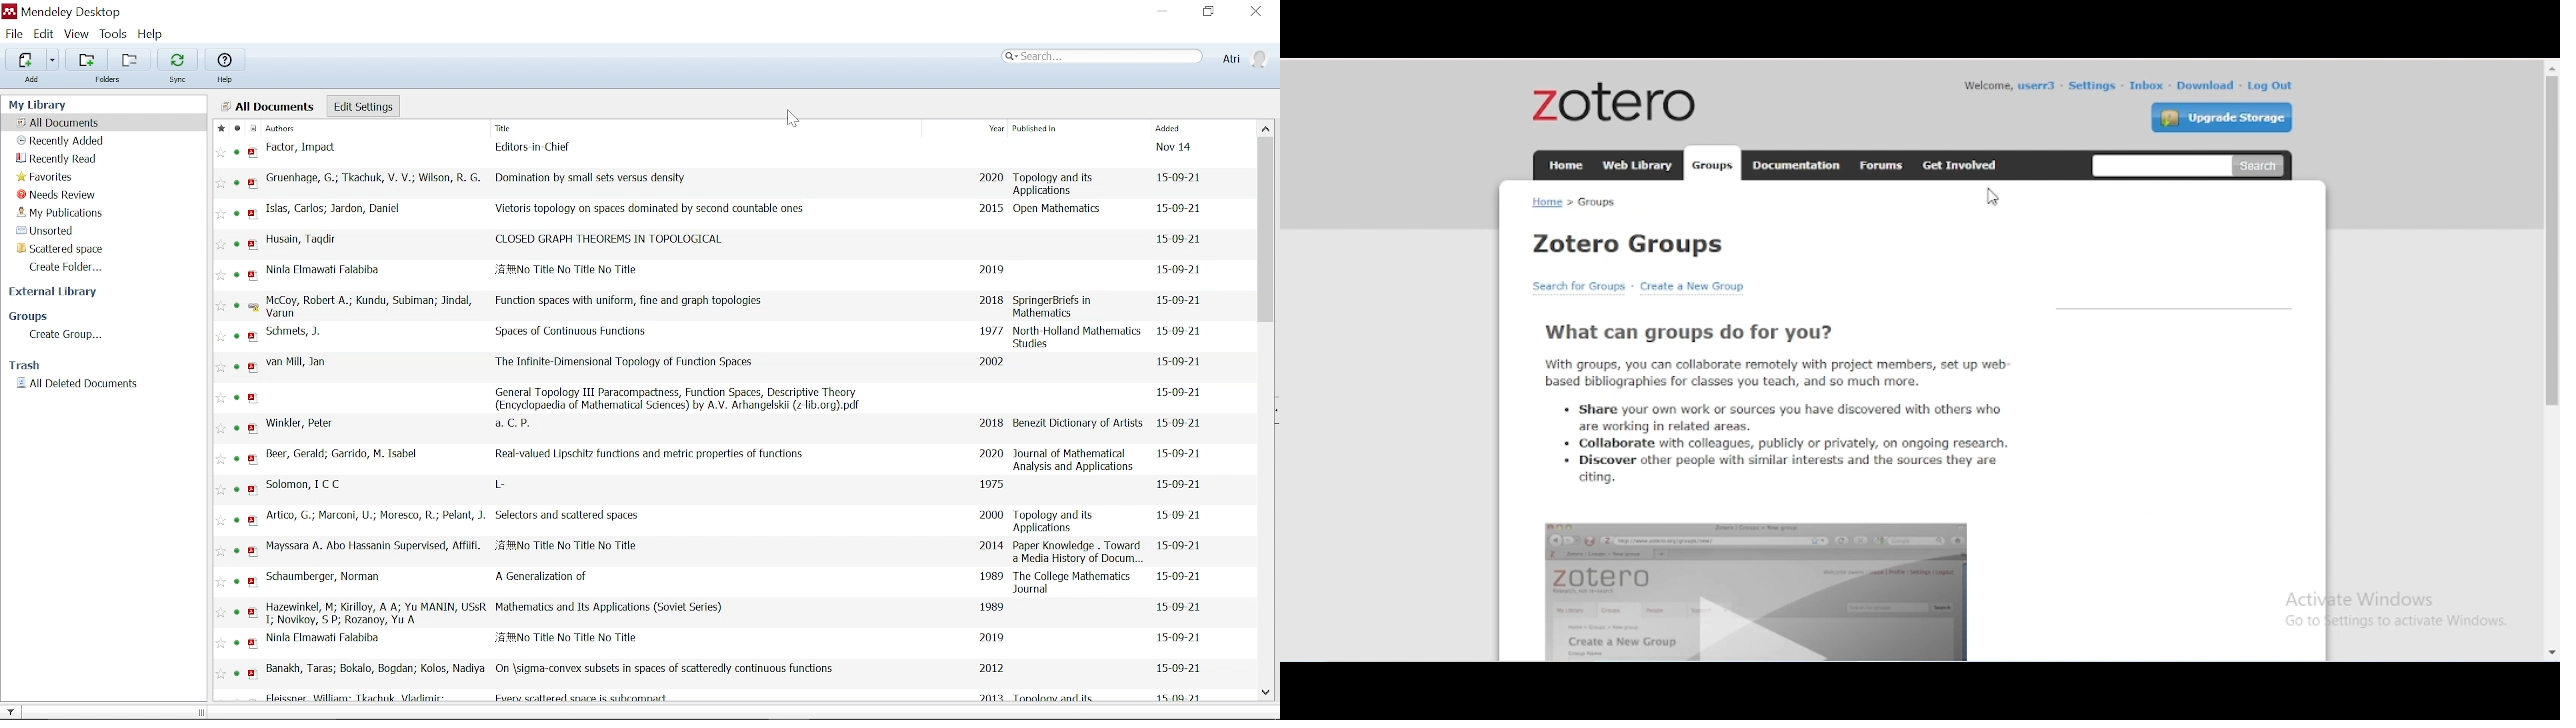 This screenshot has height=728, width=2576. Describe the element at coordinates (1992, 196) in the screenshot. I see `cursor` at that location.